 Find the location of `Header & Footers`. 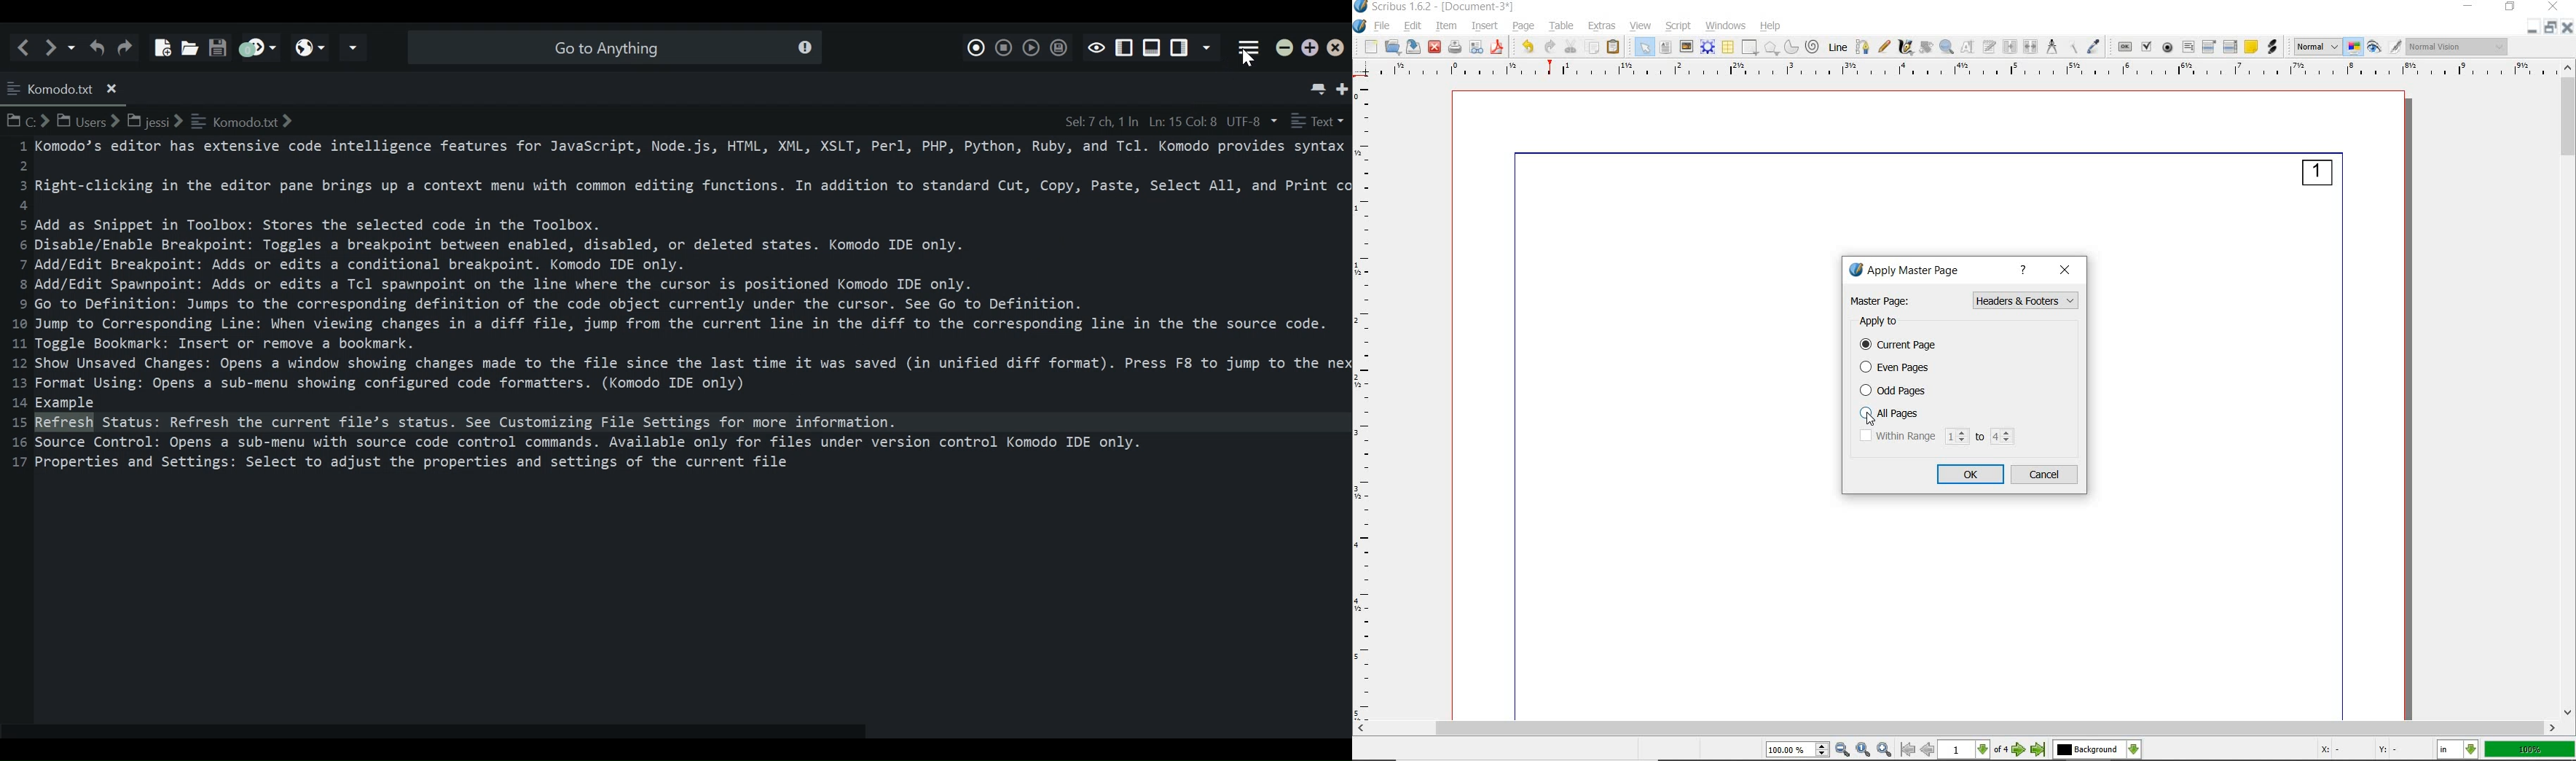

Header & Footers is located at coordinates (2028, 315).